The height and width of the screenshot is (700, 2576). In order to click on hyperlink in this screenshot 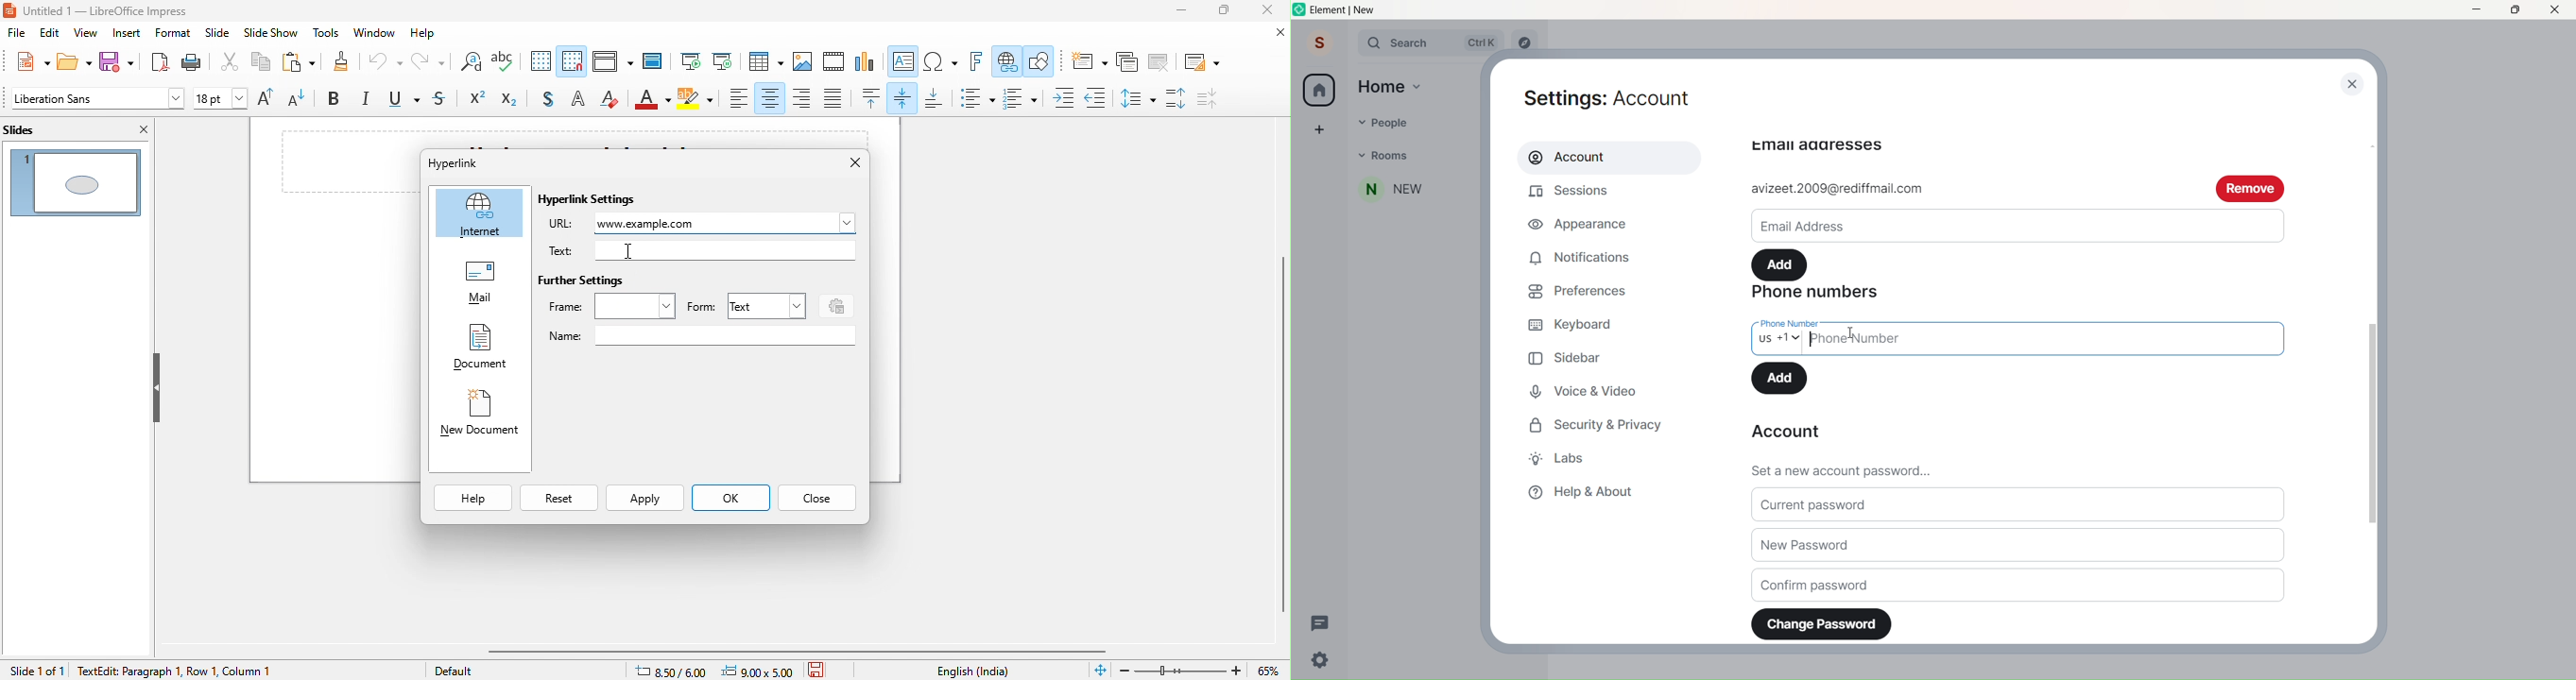, I will do `click(1006, 62)`.